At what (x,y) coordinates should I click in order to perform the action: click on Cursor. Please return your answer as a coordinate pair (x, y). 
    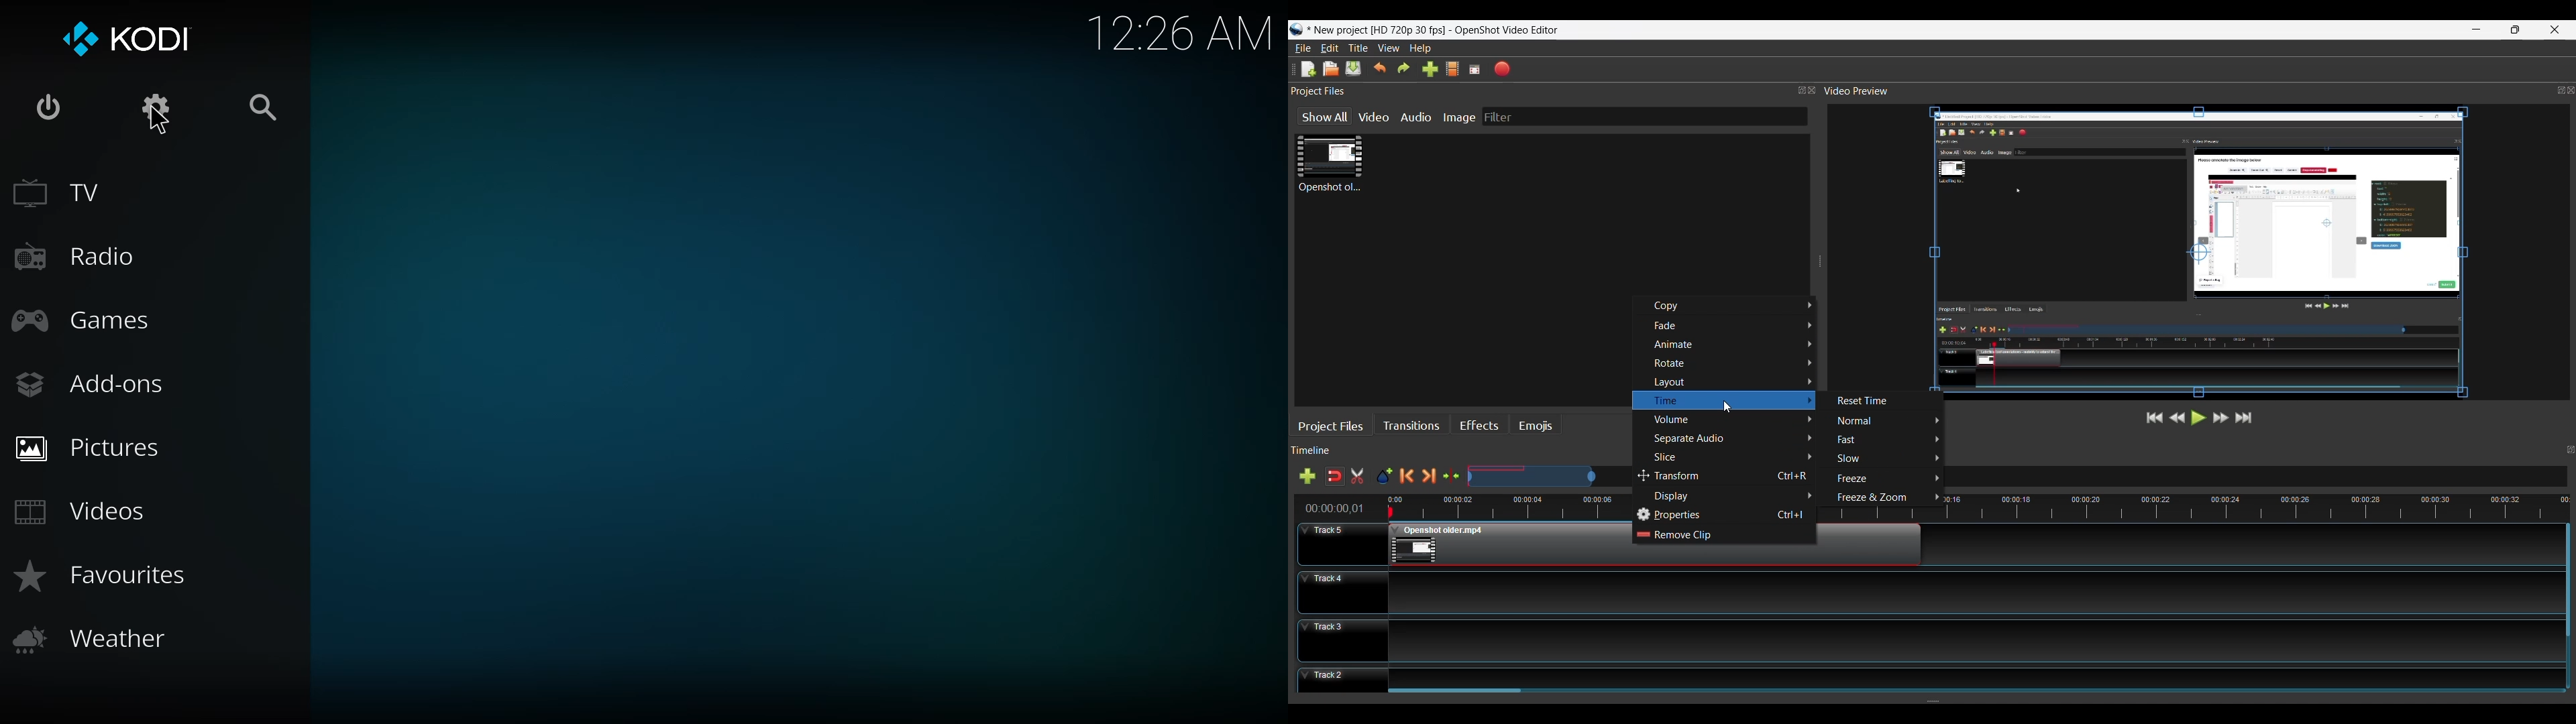
    Looking at the image, I should click on (1725, 408).